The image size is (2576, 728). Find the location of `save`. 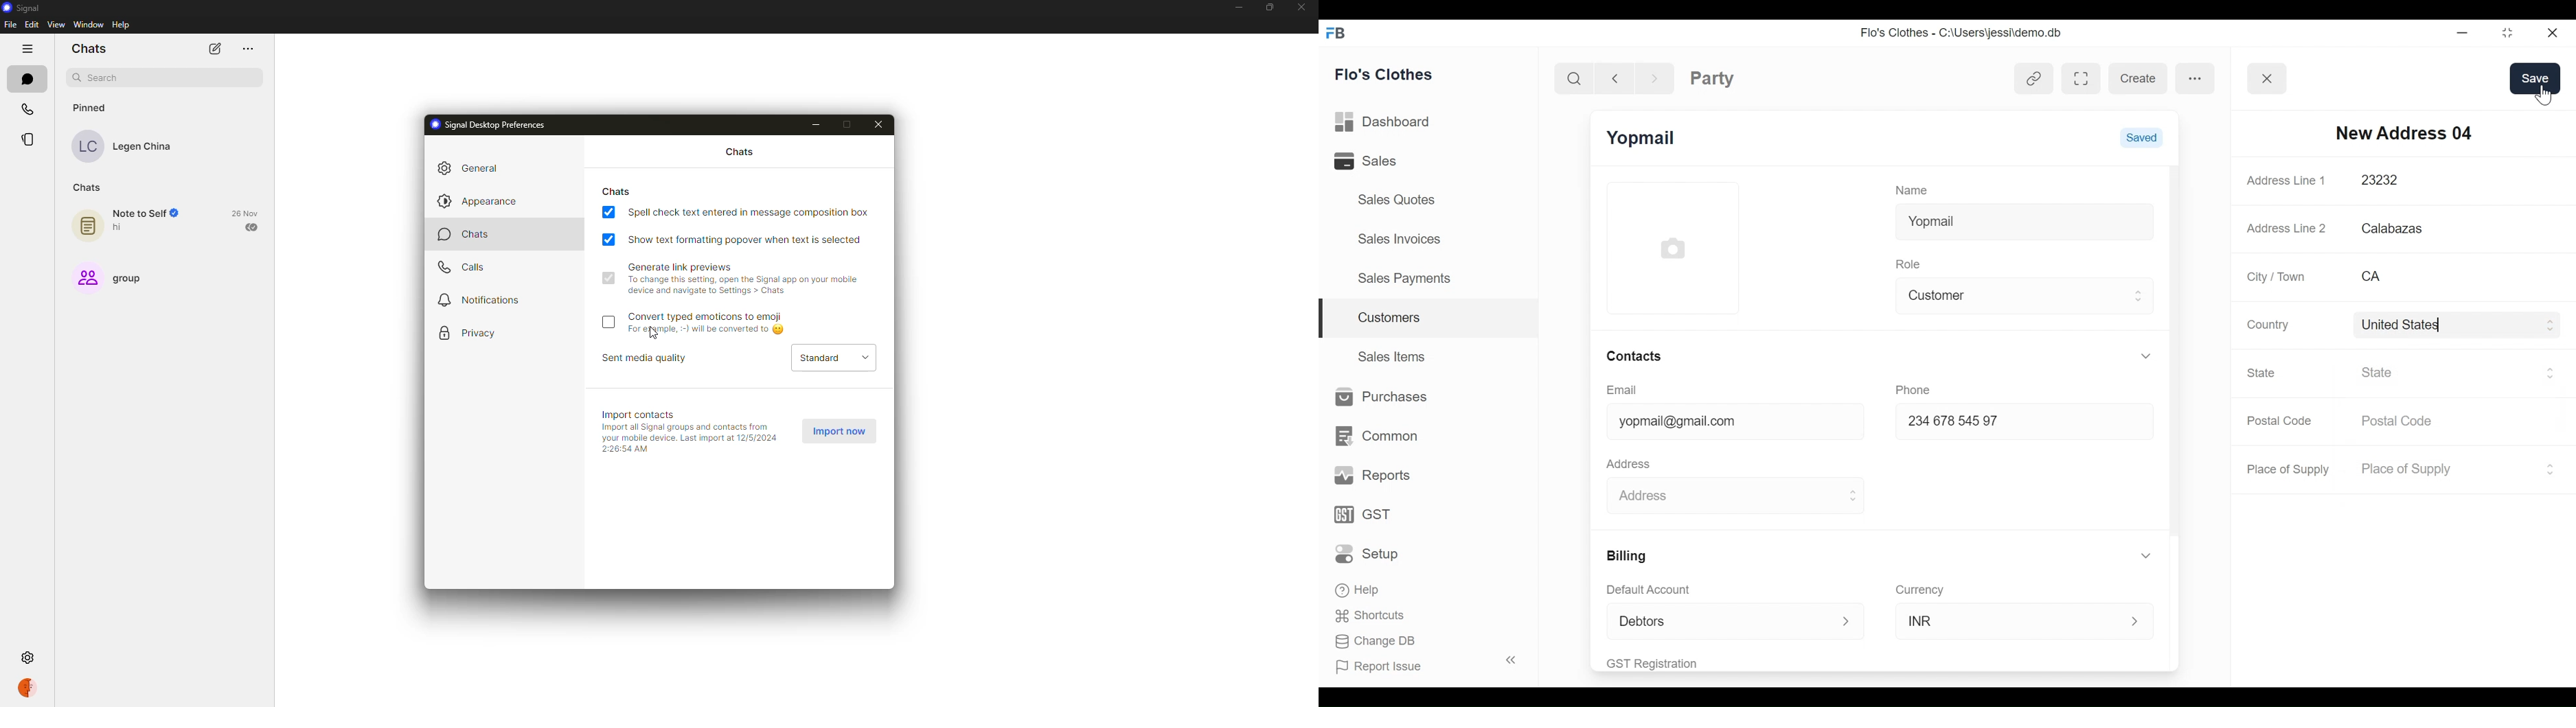

save is located at coordinates (2535, 78).